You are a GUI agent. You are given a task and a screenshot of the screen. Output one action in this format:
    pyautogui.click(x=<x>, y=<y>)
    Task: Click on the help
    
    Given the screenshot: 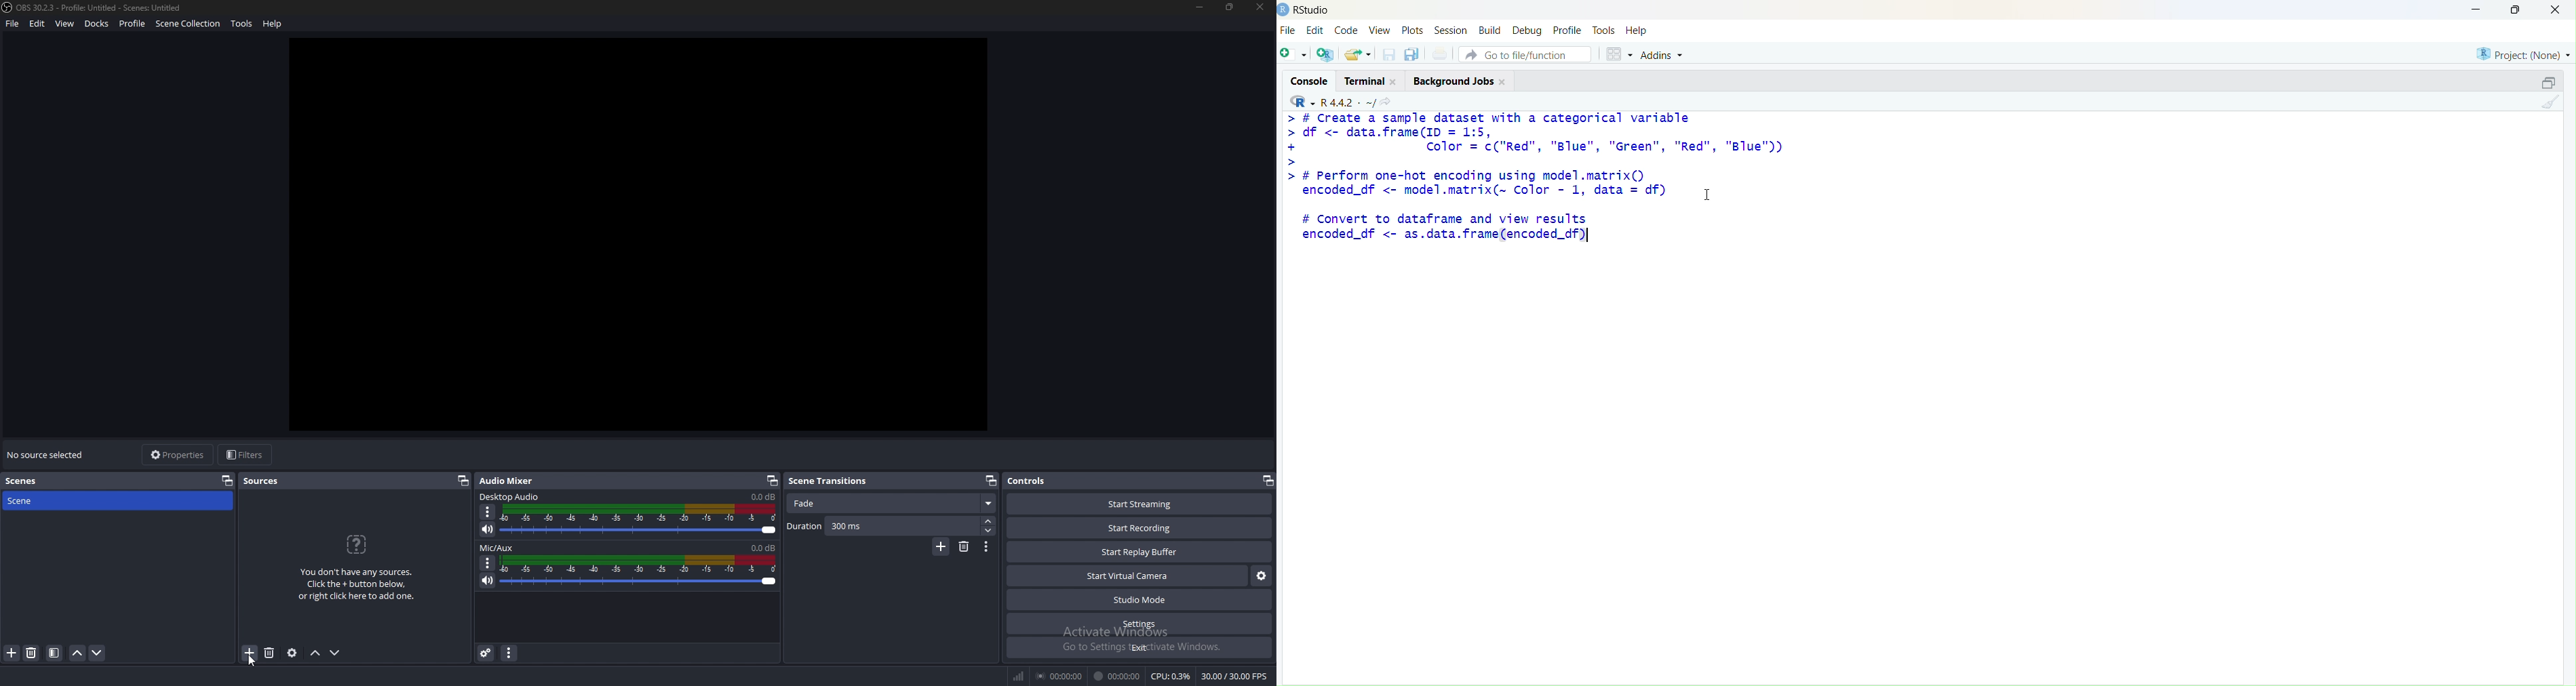 What is the action you would take?
    pyautogui.click(x=274, y=23)
    